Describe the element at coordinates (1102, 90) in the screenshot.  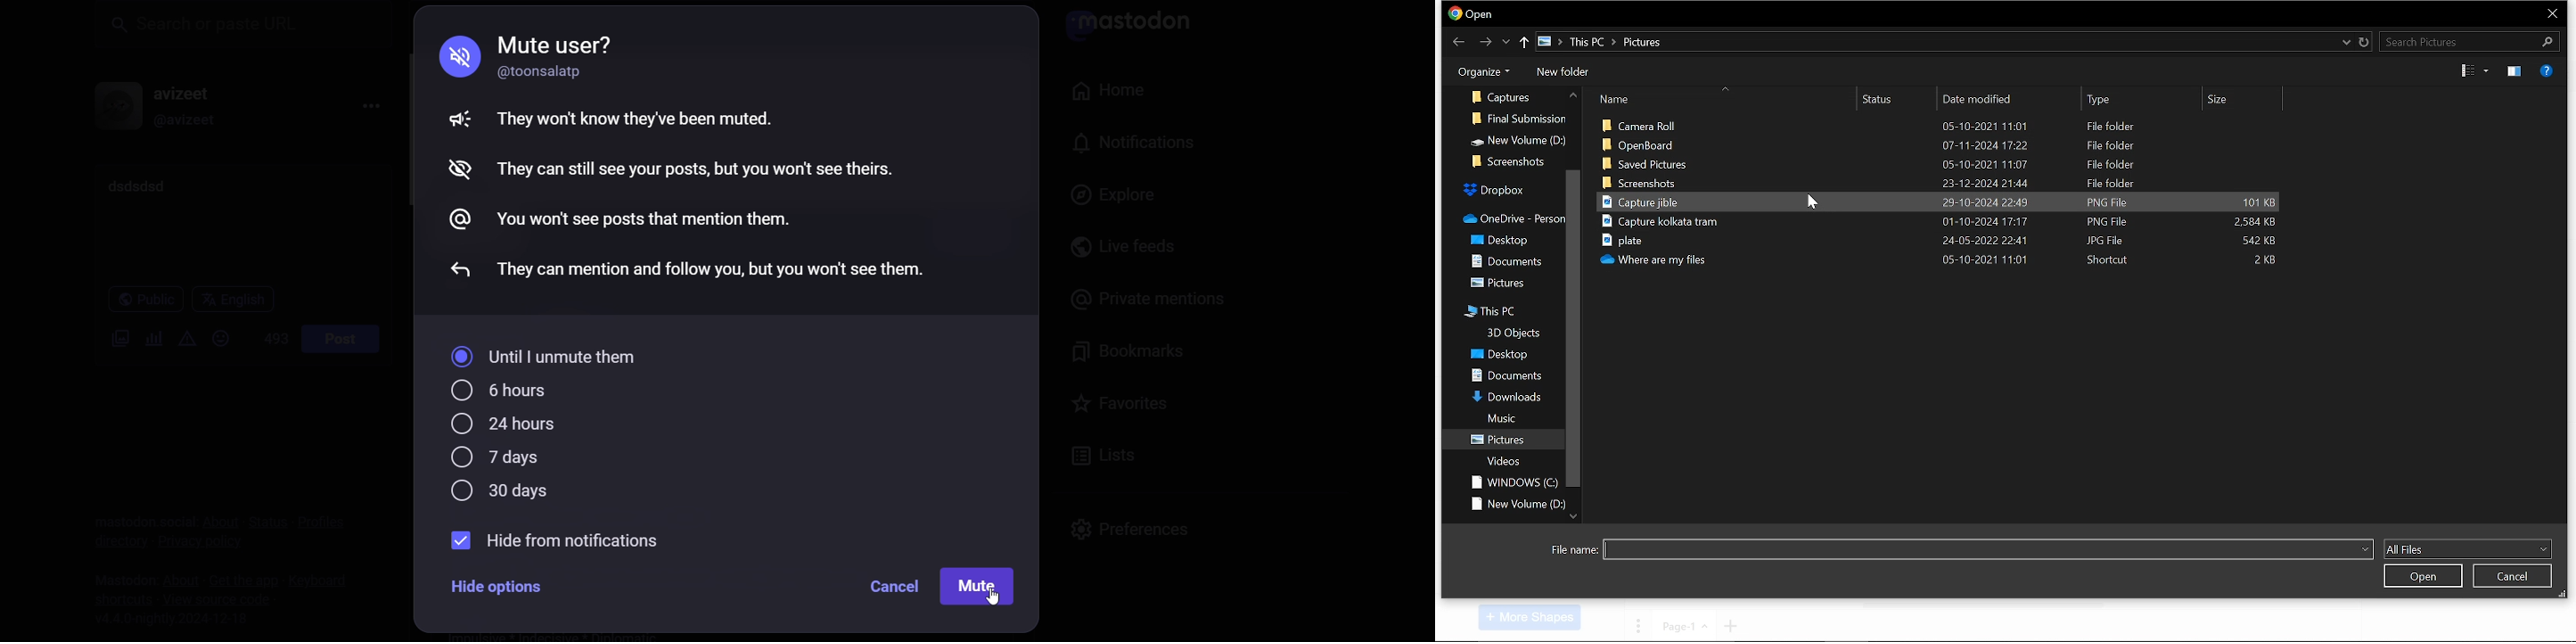
I see `home` at that location.